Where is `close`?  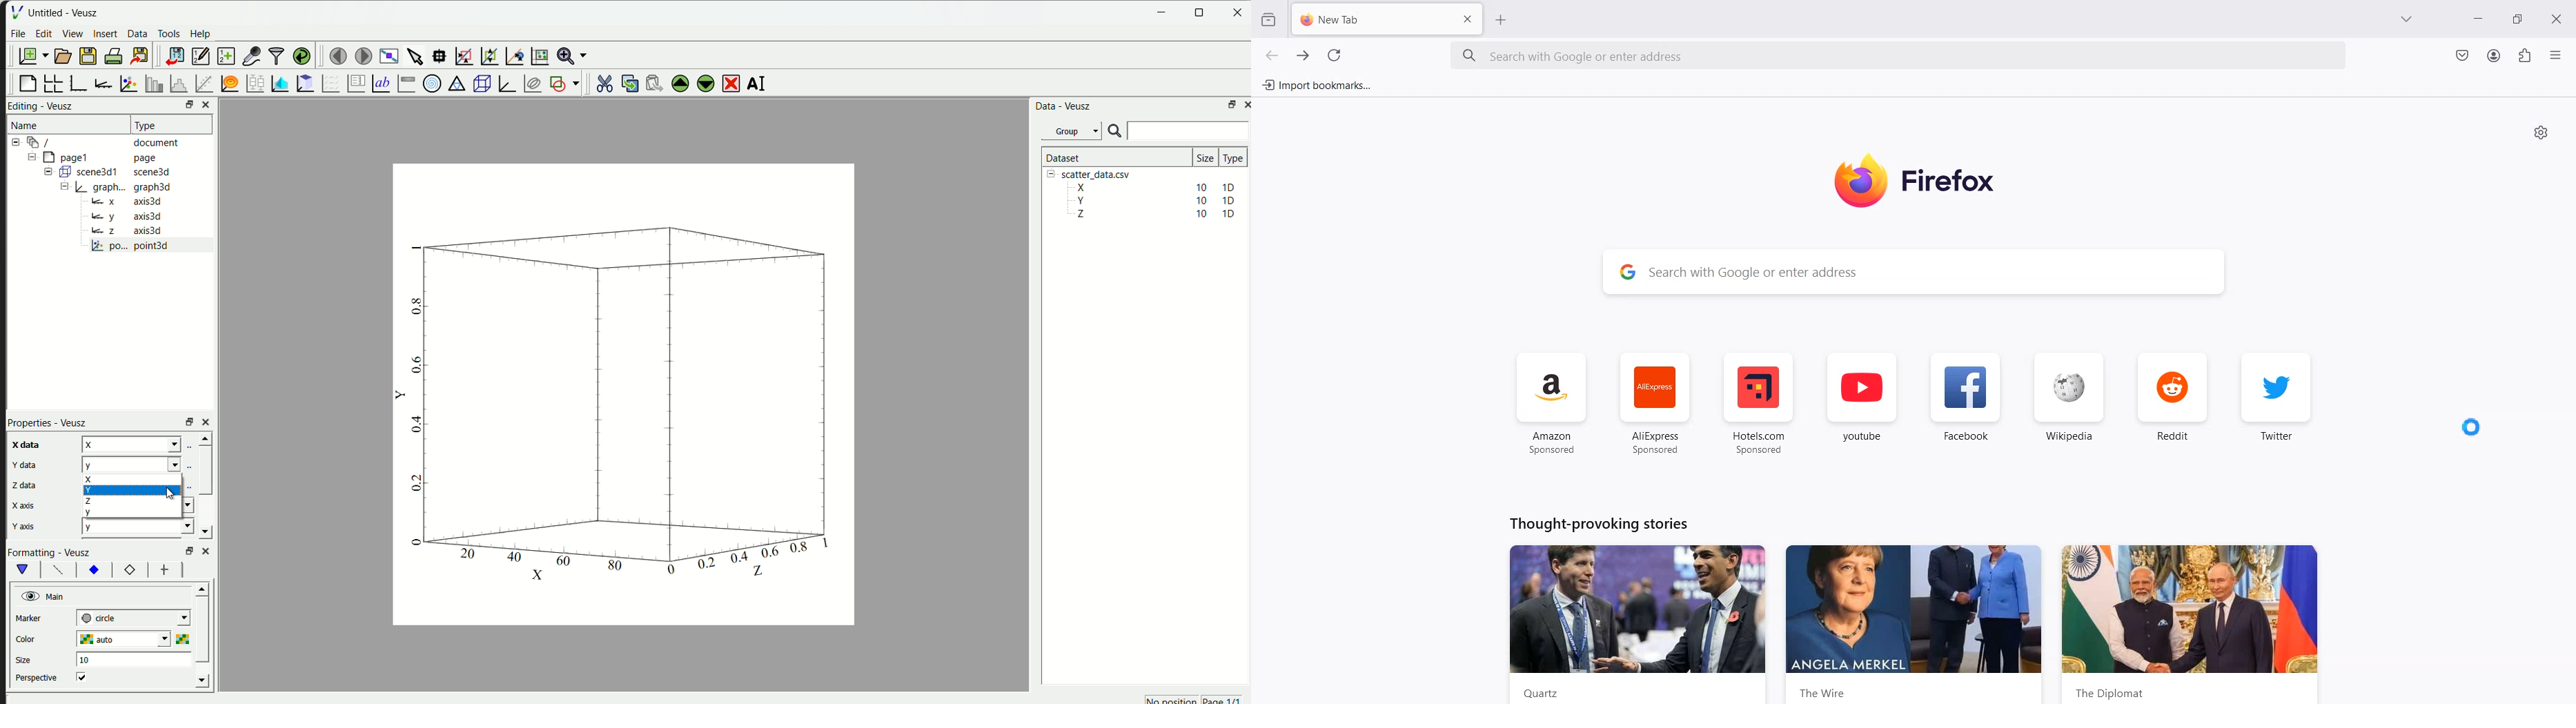
close is located at coordinates (204, 105).